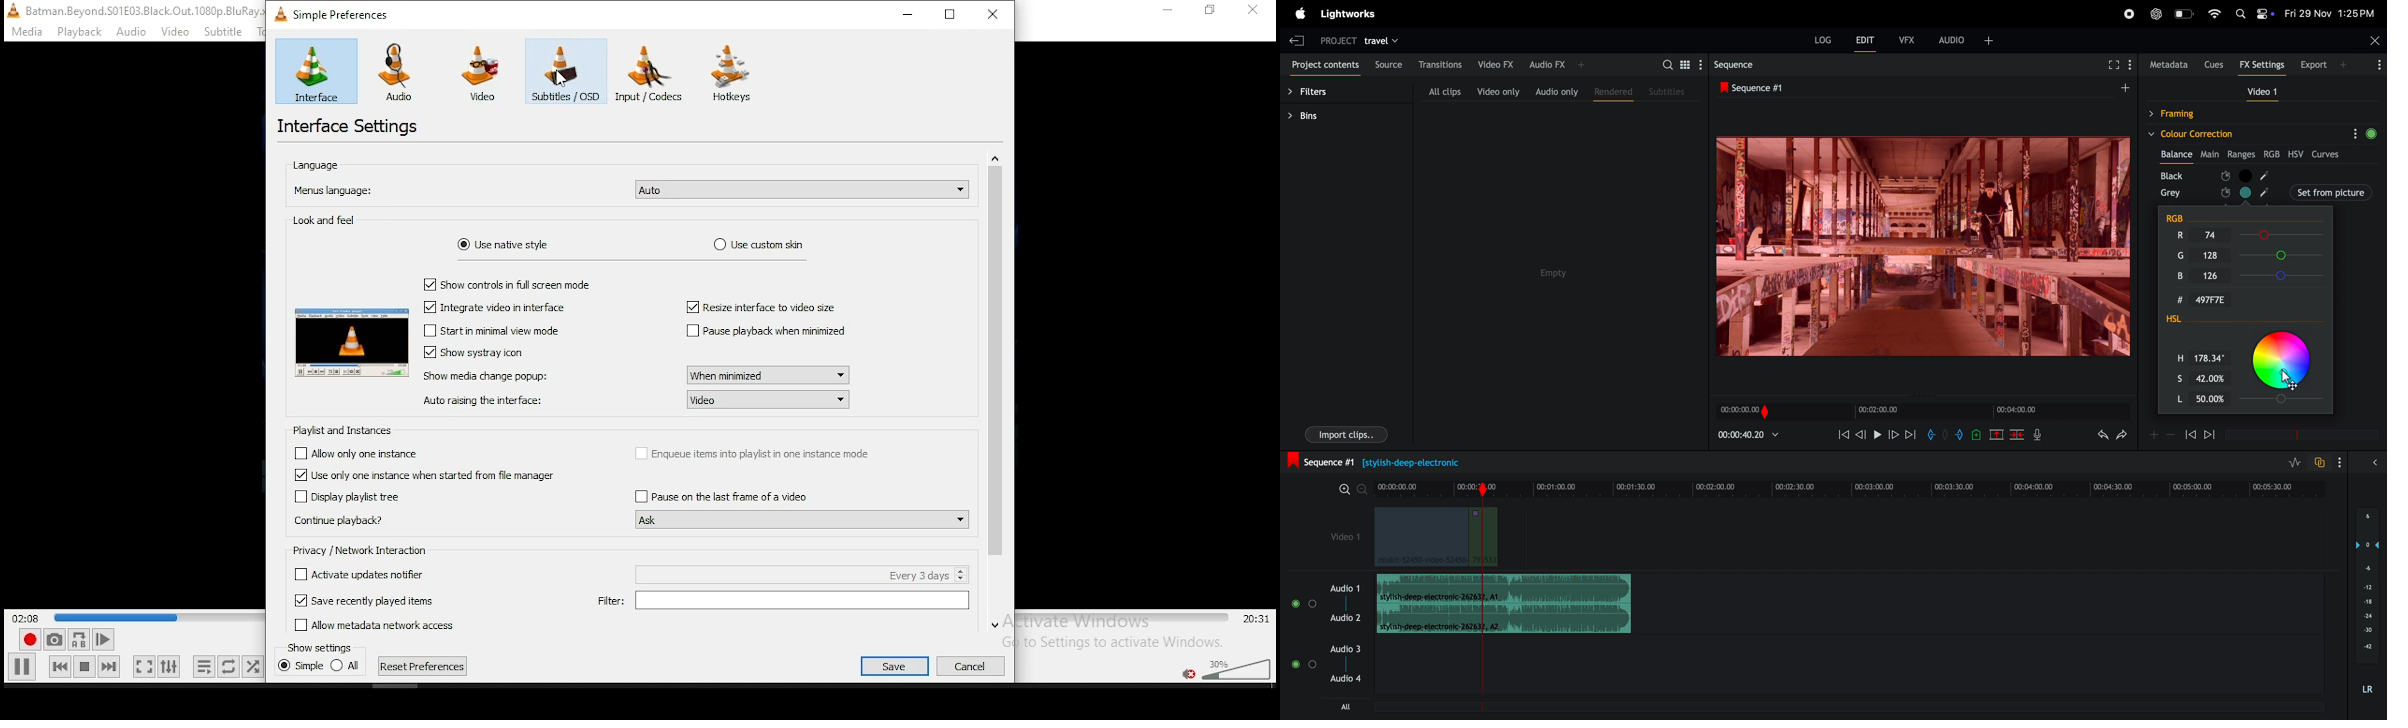  Describe the element at coordinates (2185, 215) in the screenshot. I see `RGB` at that location.